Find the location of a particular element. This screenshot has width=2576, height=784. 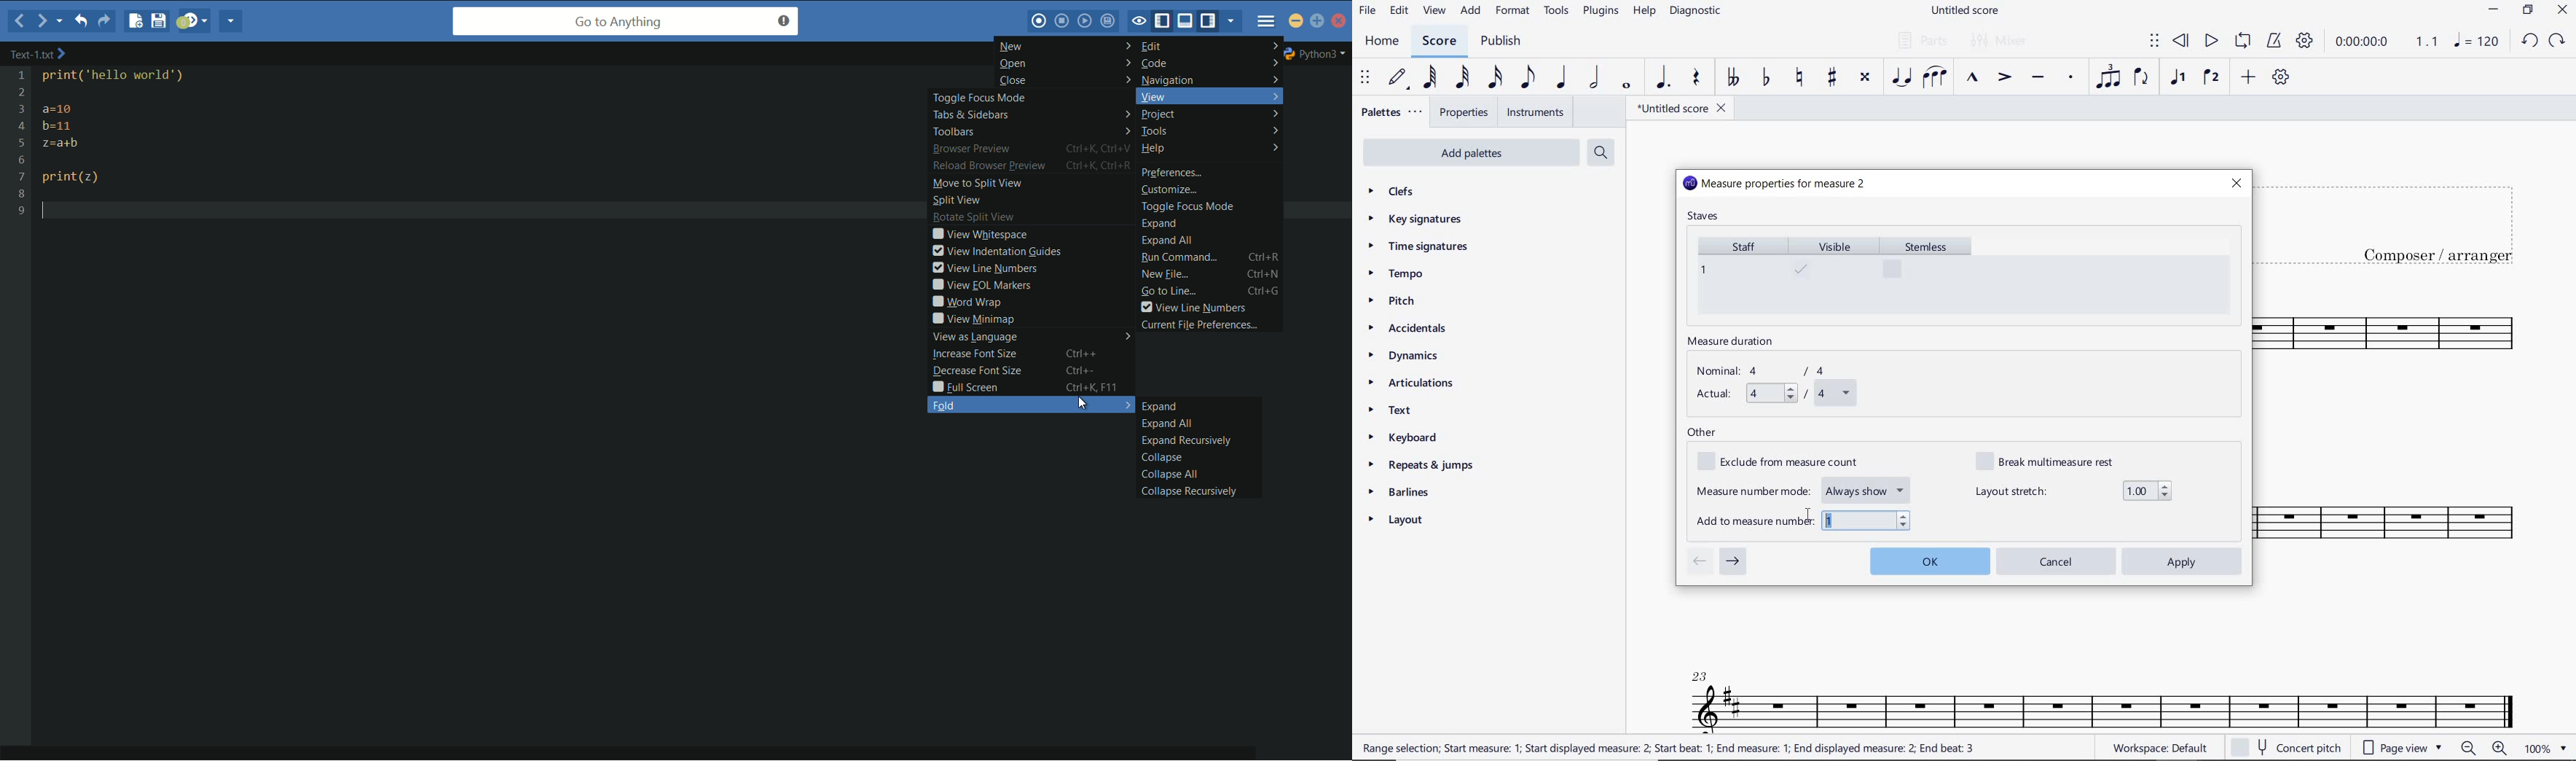

concert pitch is located at coordinates (2288, 748).